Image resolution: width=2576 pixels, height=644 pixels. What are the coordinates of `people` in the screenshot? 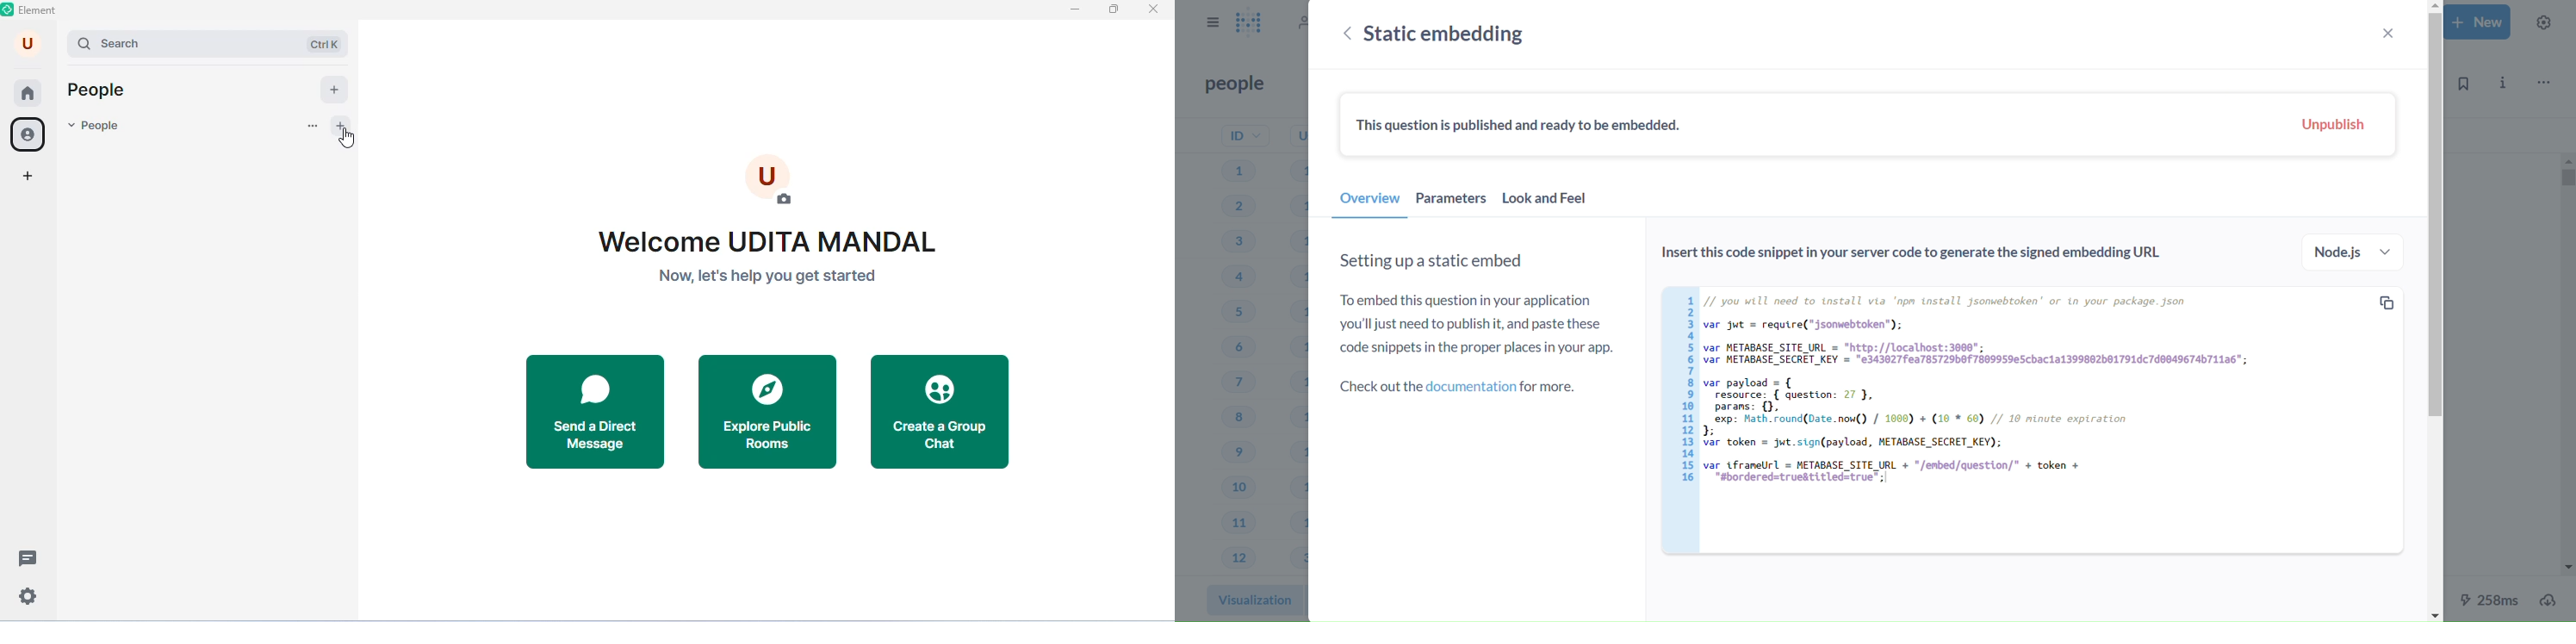 It's located at (95, 128).